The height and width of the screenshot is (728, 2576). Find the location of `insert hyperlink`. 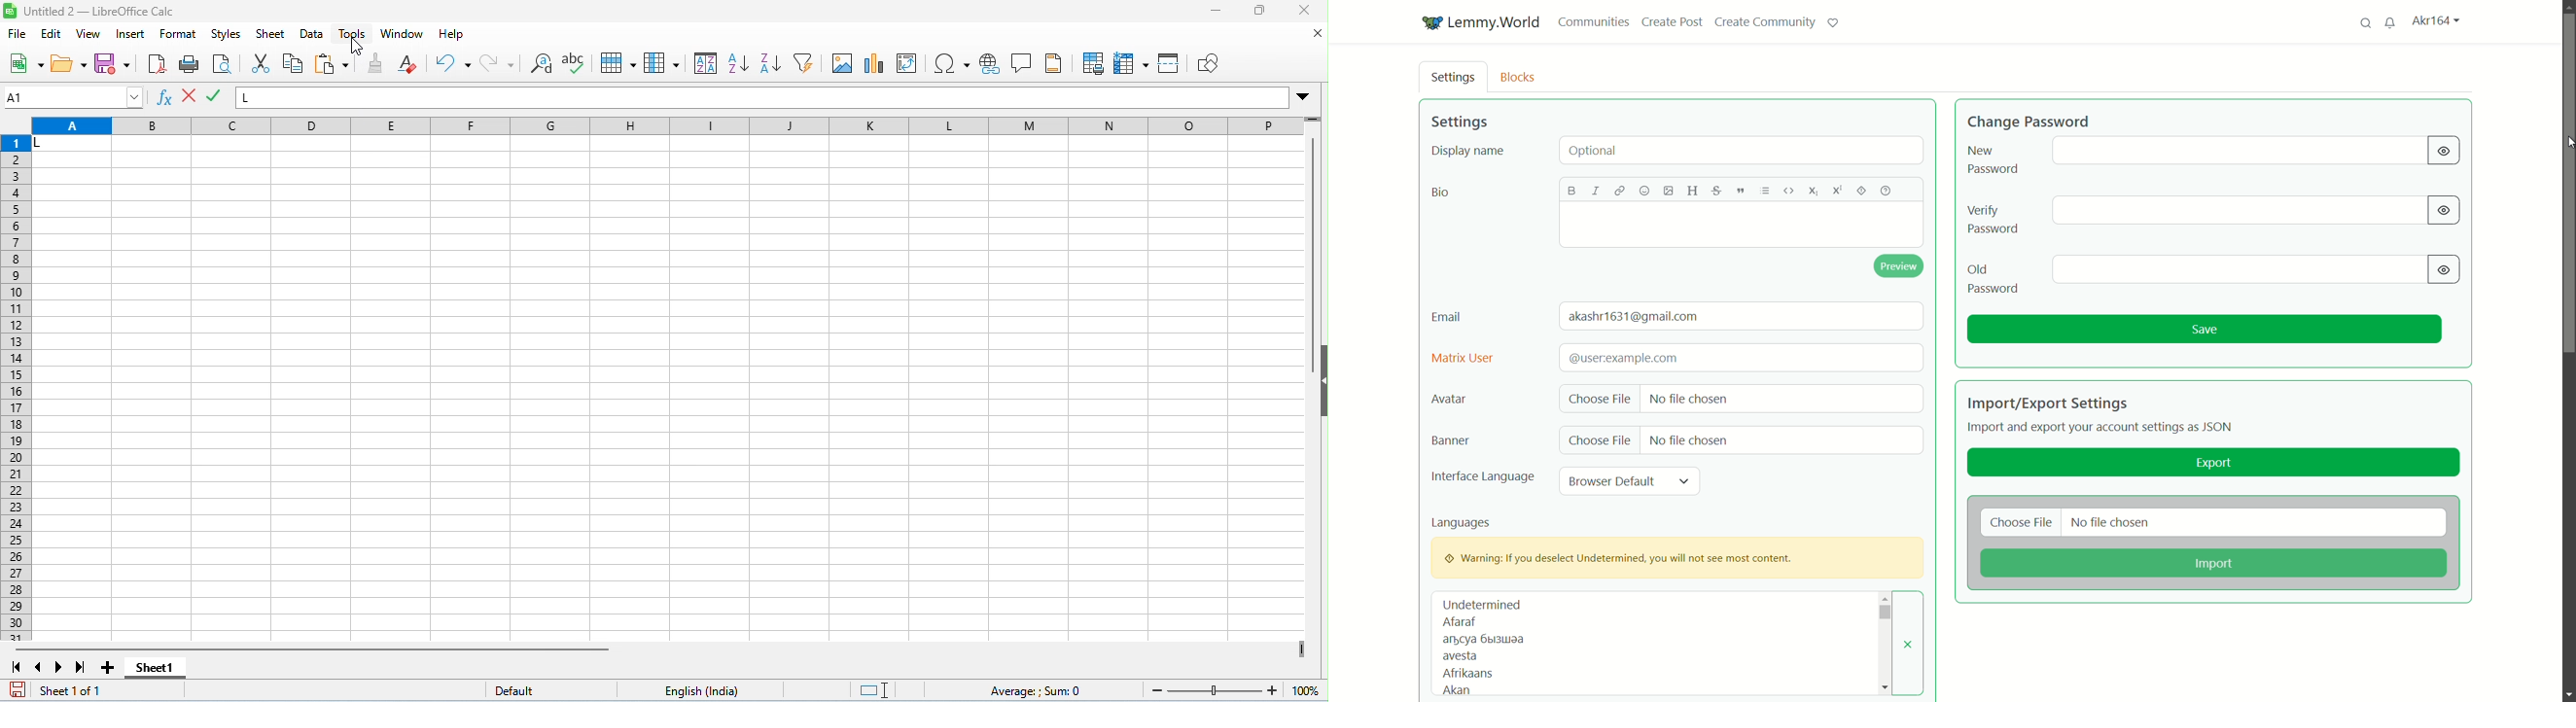

insert hyperlink is located at coordinates (991, 64).